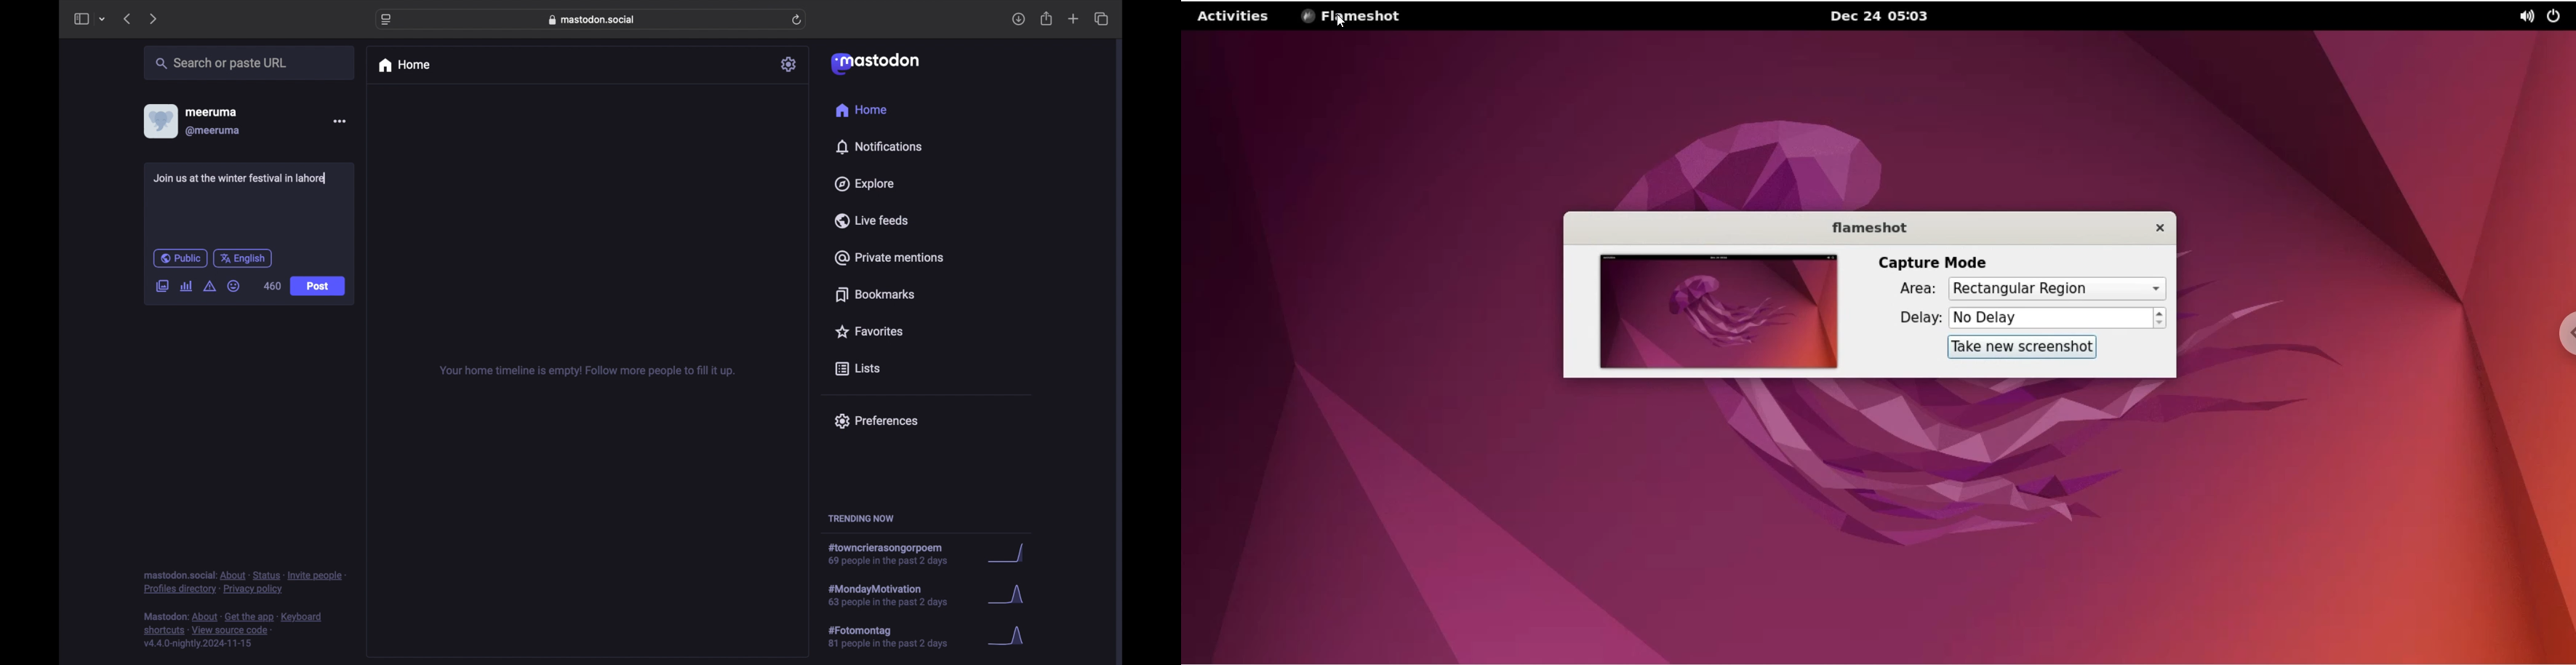  I want to click on search or paste url, so click(221, 63).